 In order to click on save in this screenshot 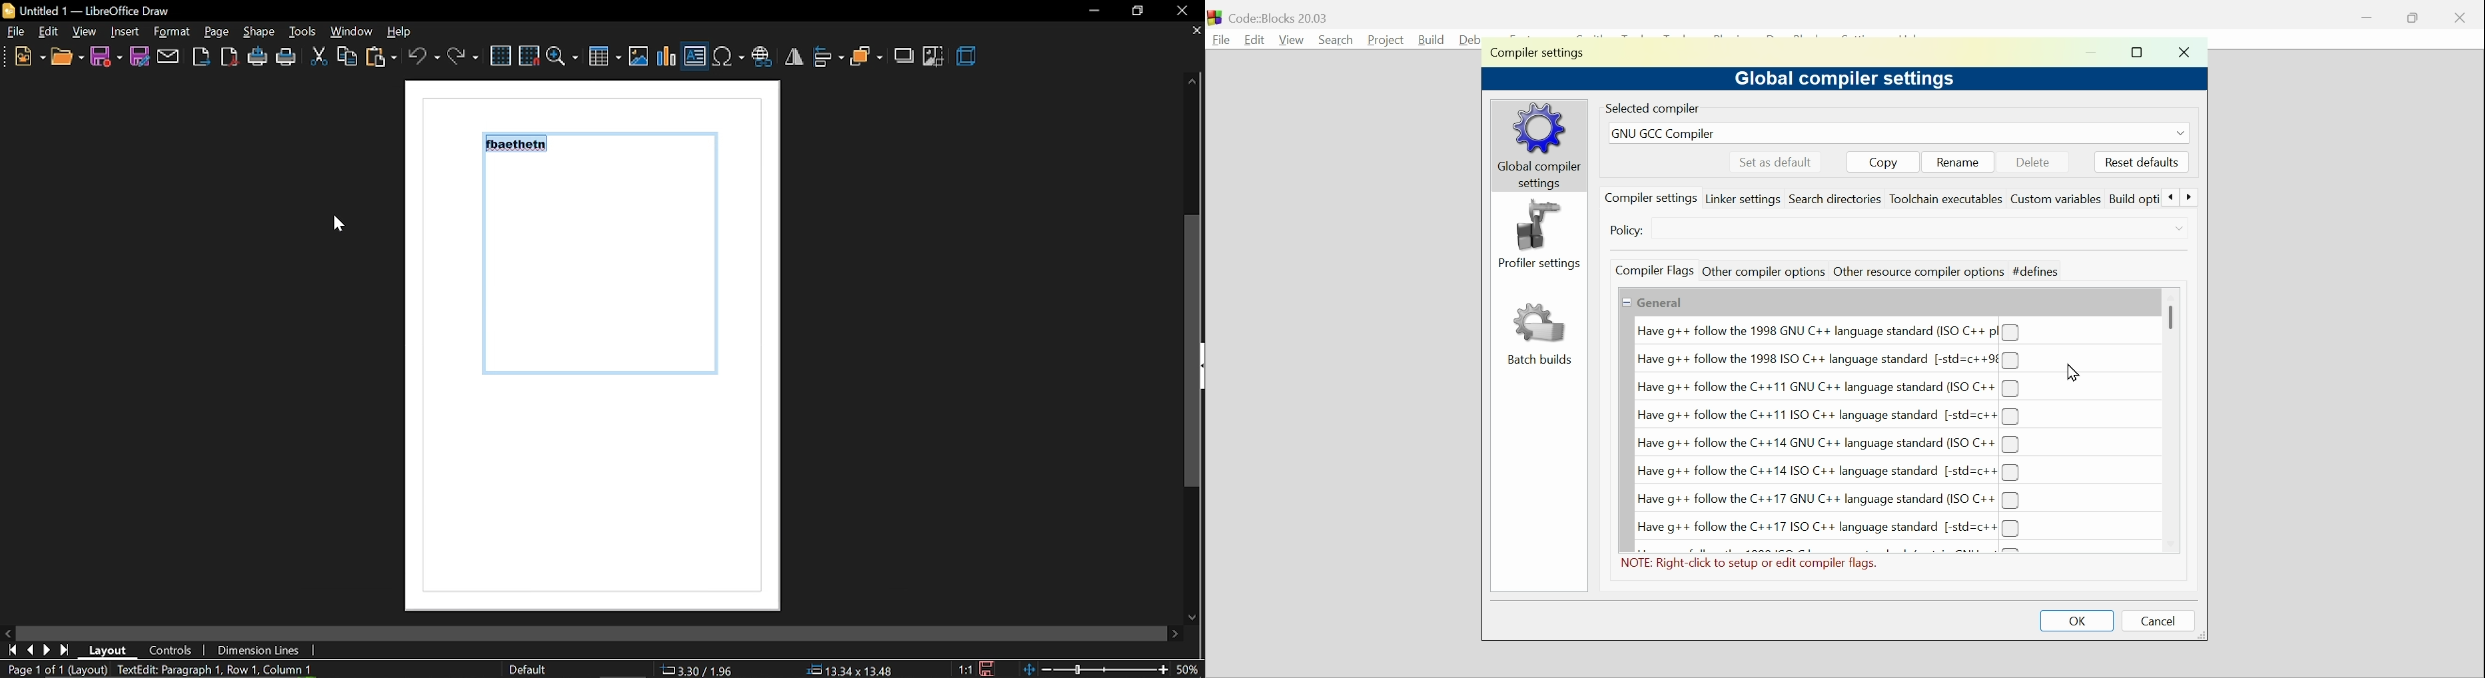, I will do `click(107, 57)`.